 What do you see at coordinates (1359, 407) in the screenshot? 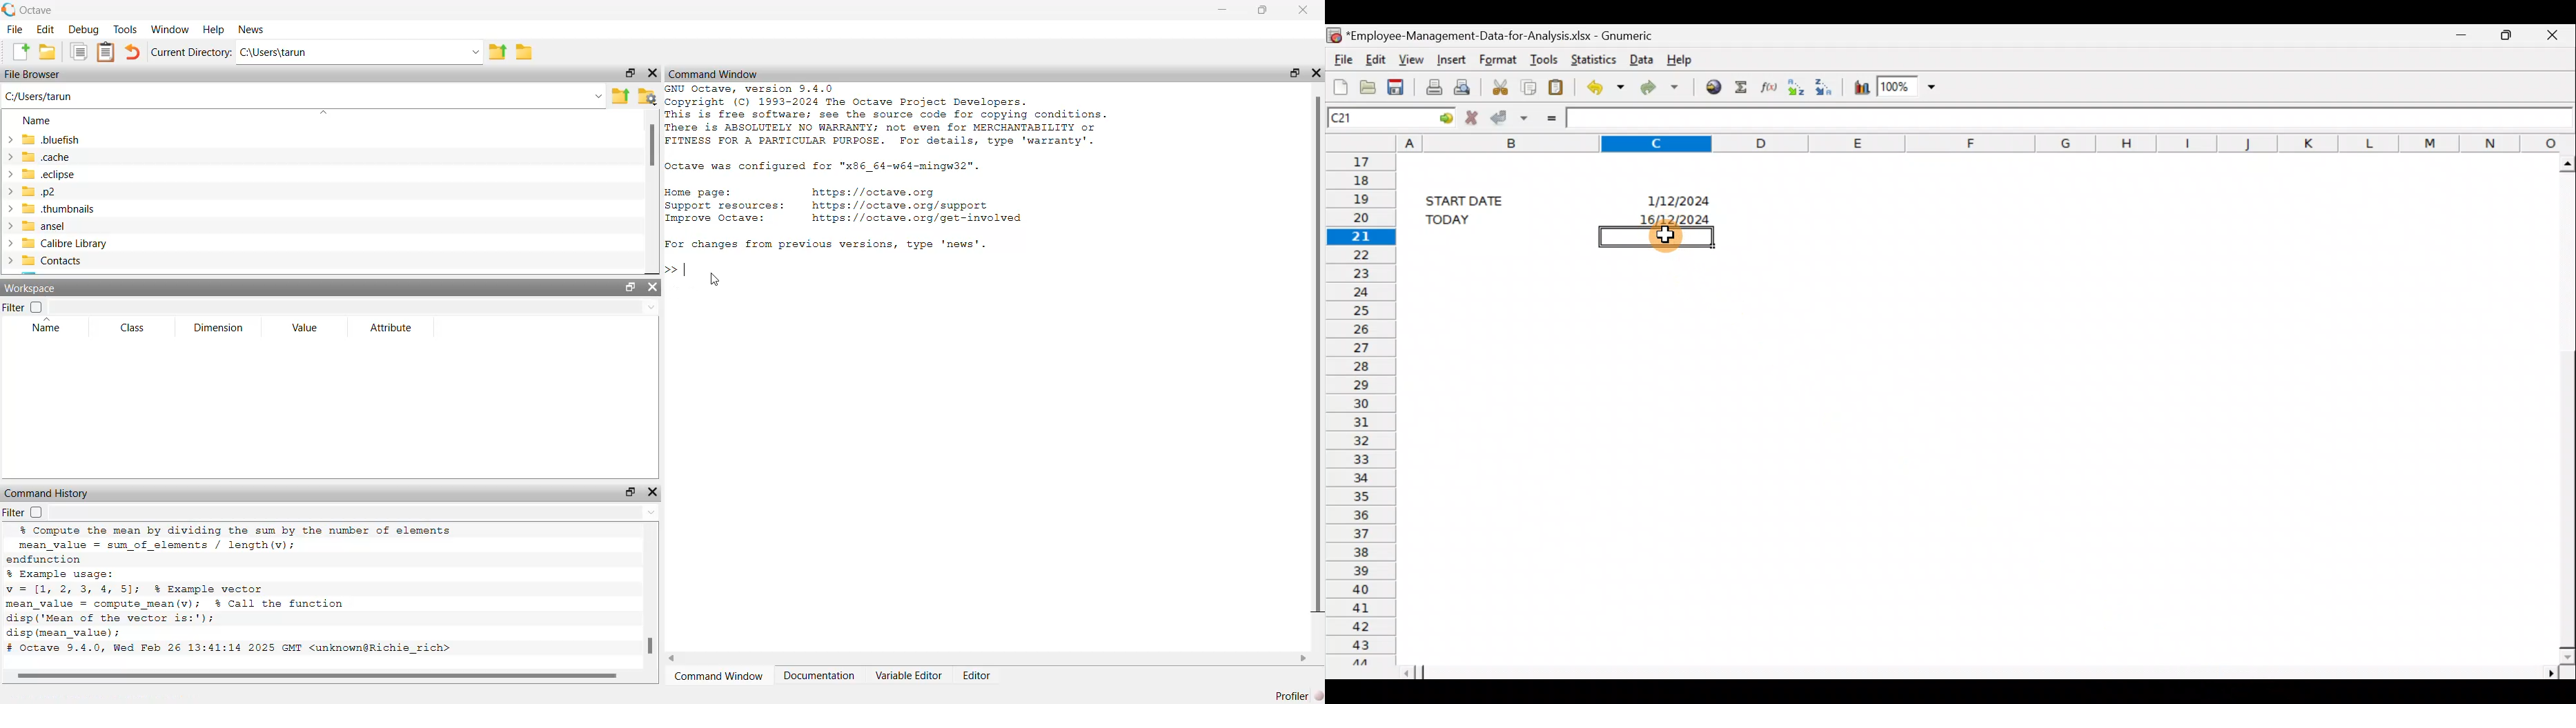
I see `Rows` at bounding box center [1359, 407].